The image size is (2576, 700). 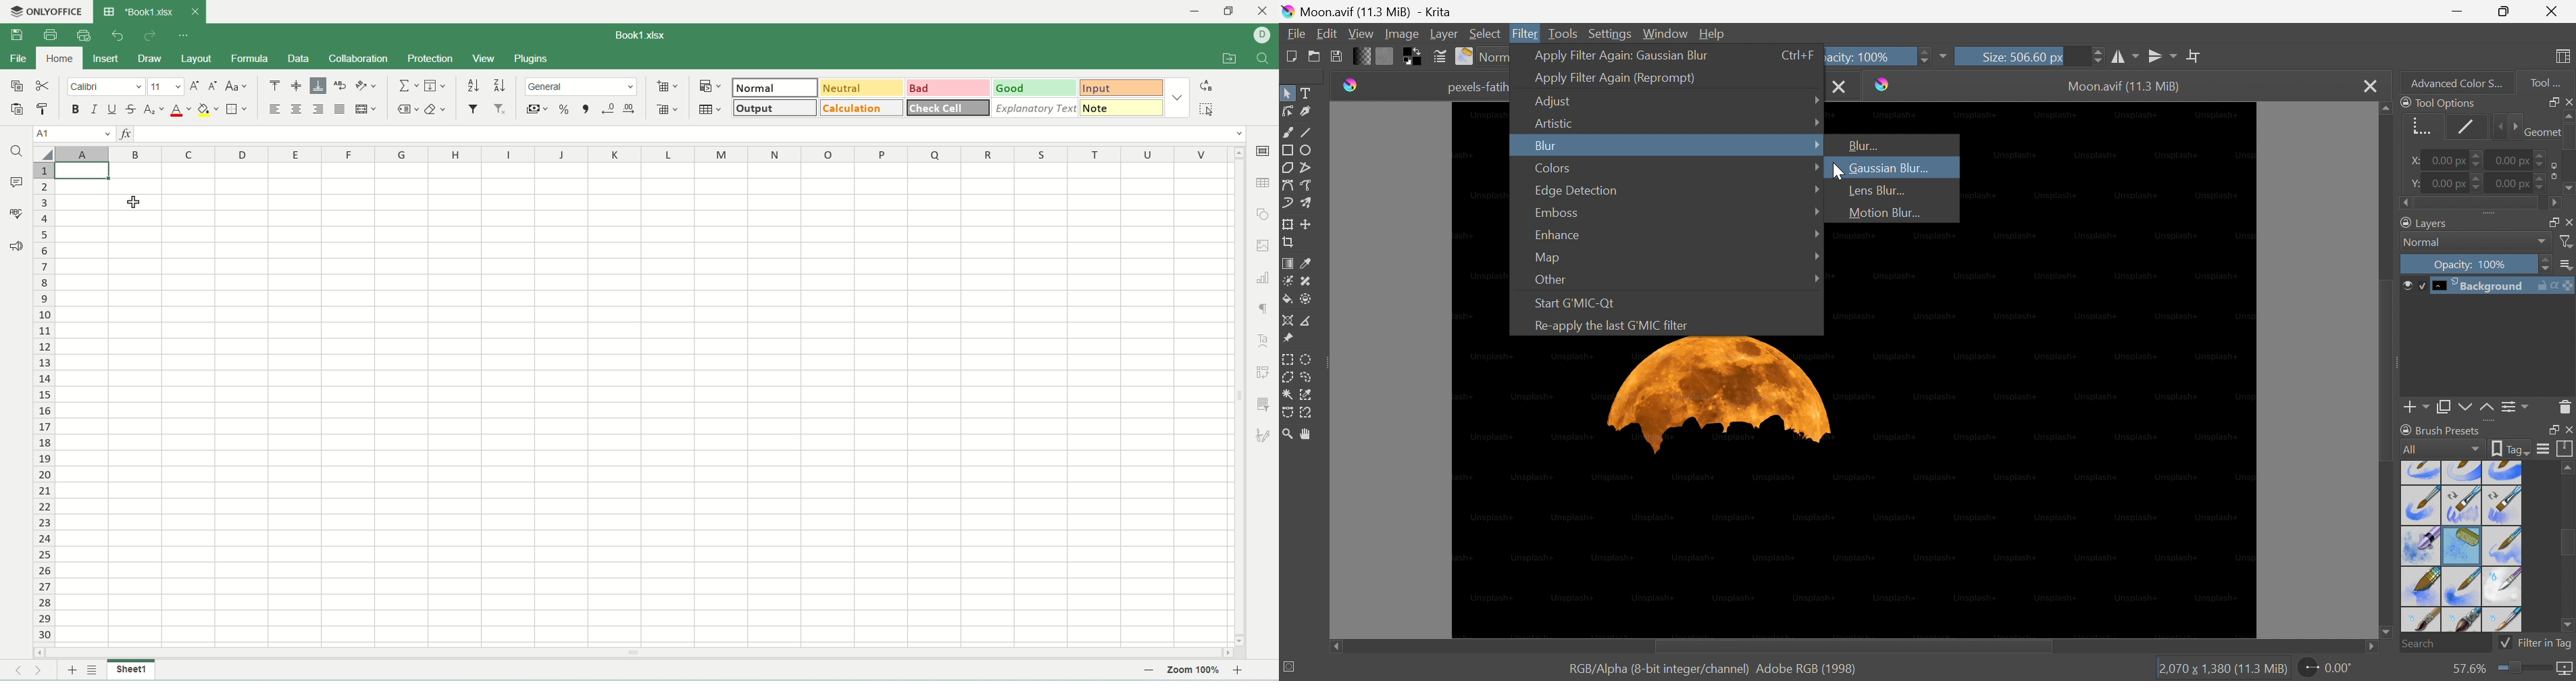 What do you see at coordinates (2568, 543) in the screenshot?
I see `Scroll bar` at bounding box center [2568, 543].